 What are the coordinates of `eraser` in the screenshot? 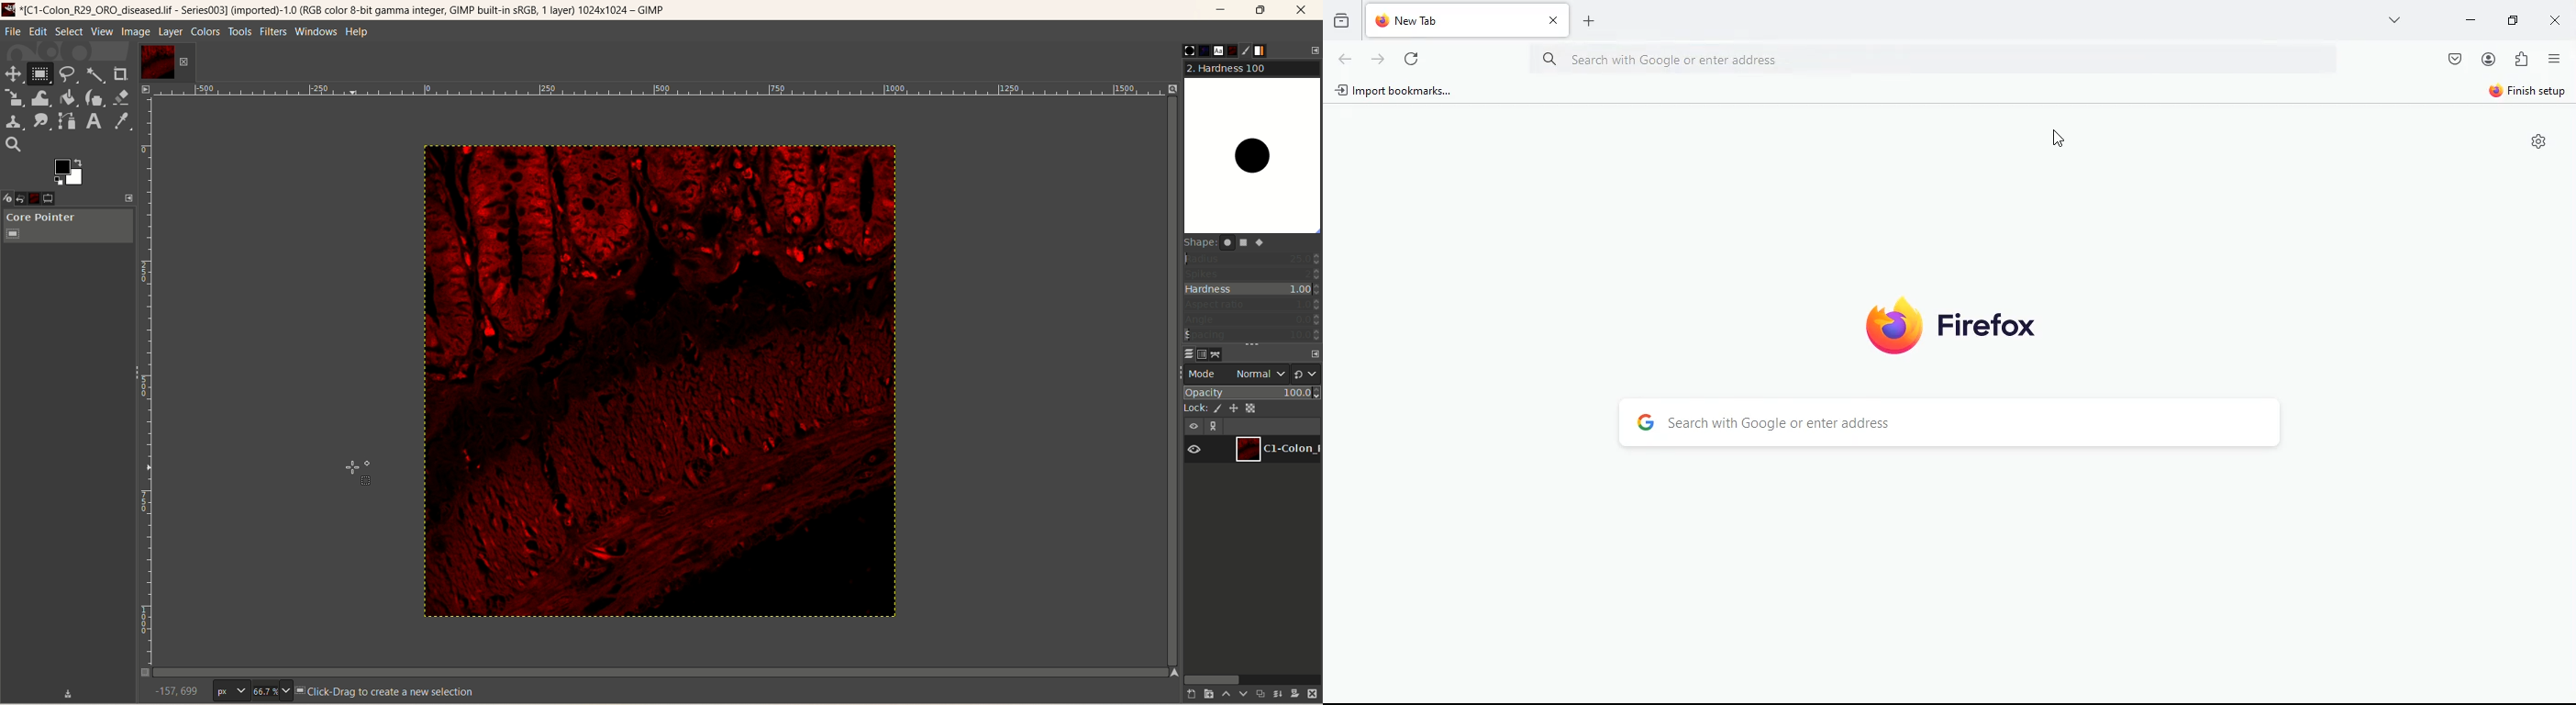 It's located at (123, 97).